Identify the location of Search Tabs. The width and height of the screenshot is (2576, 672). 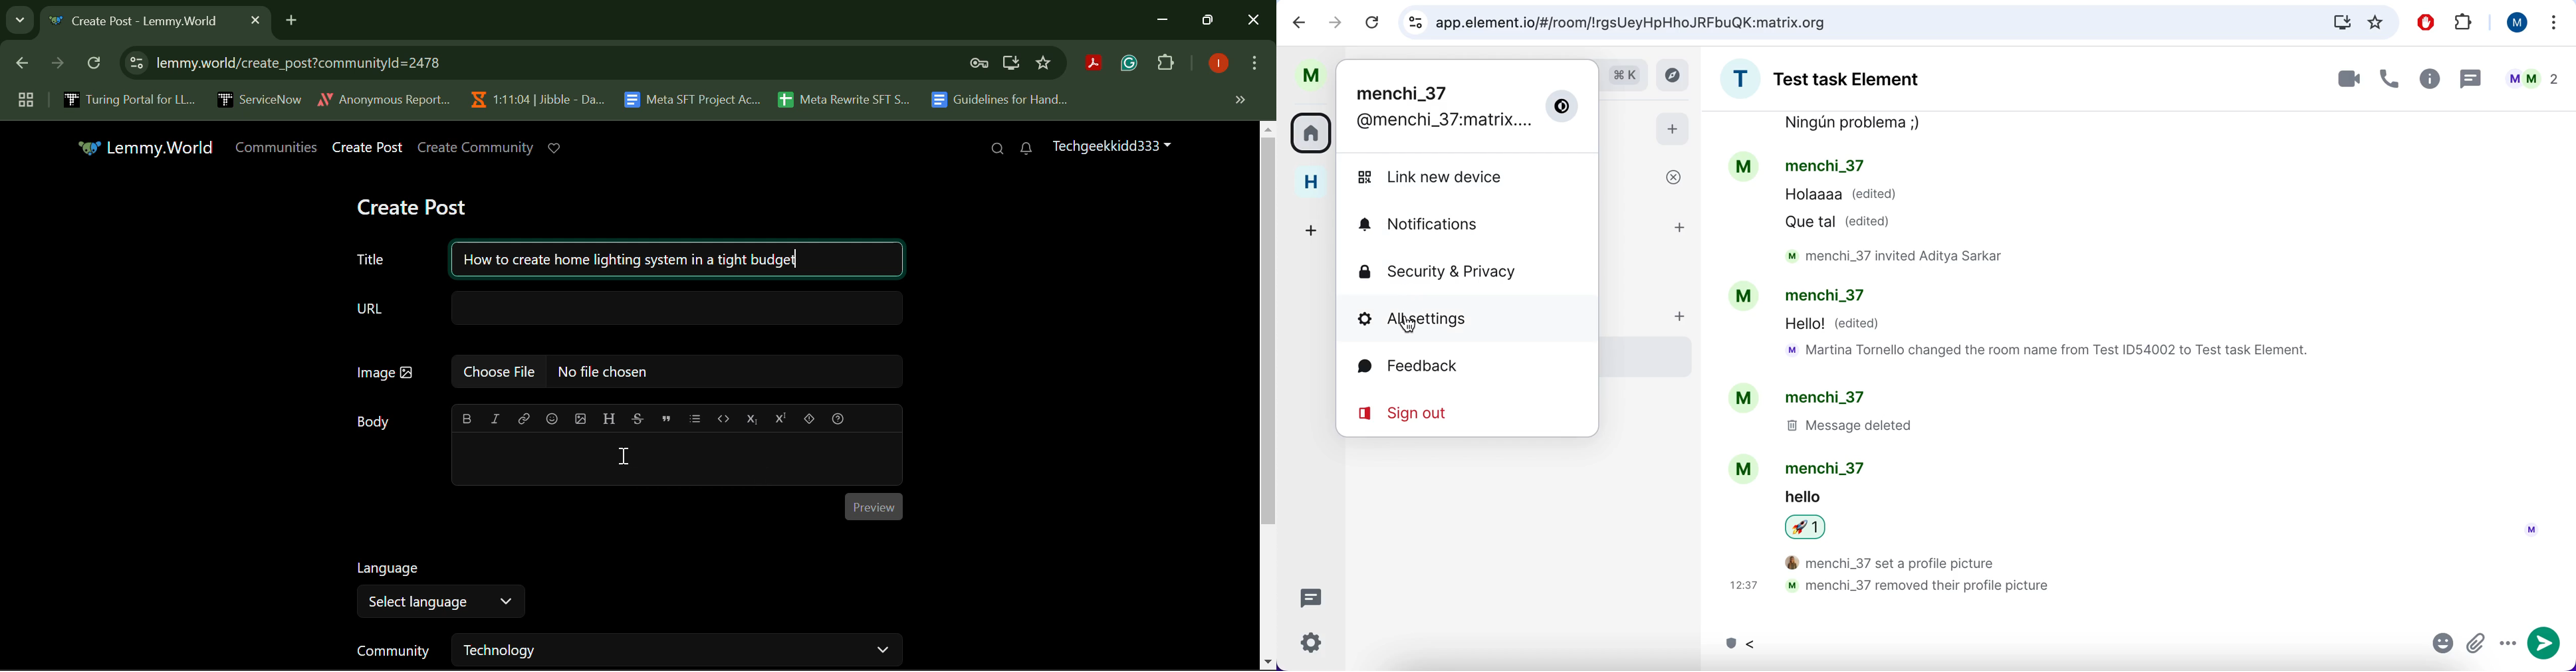
(17, 18).